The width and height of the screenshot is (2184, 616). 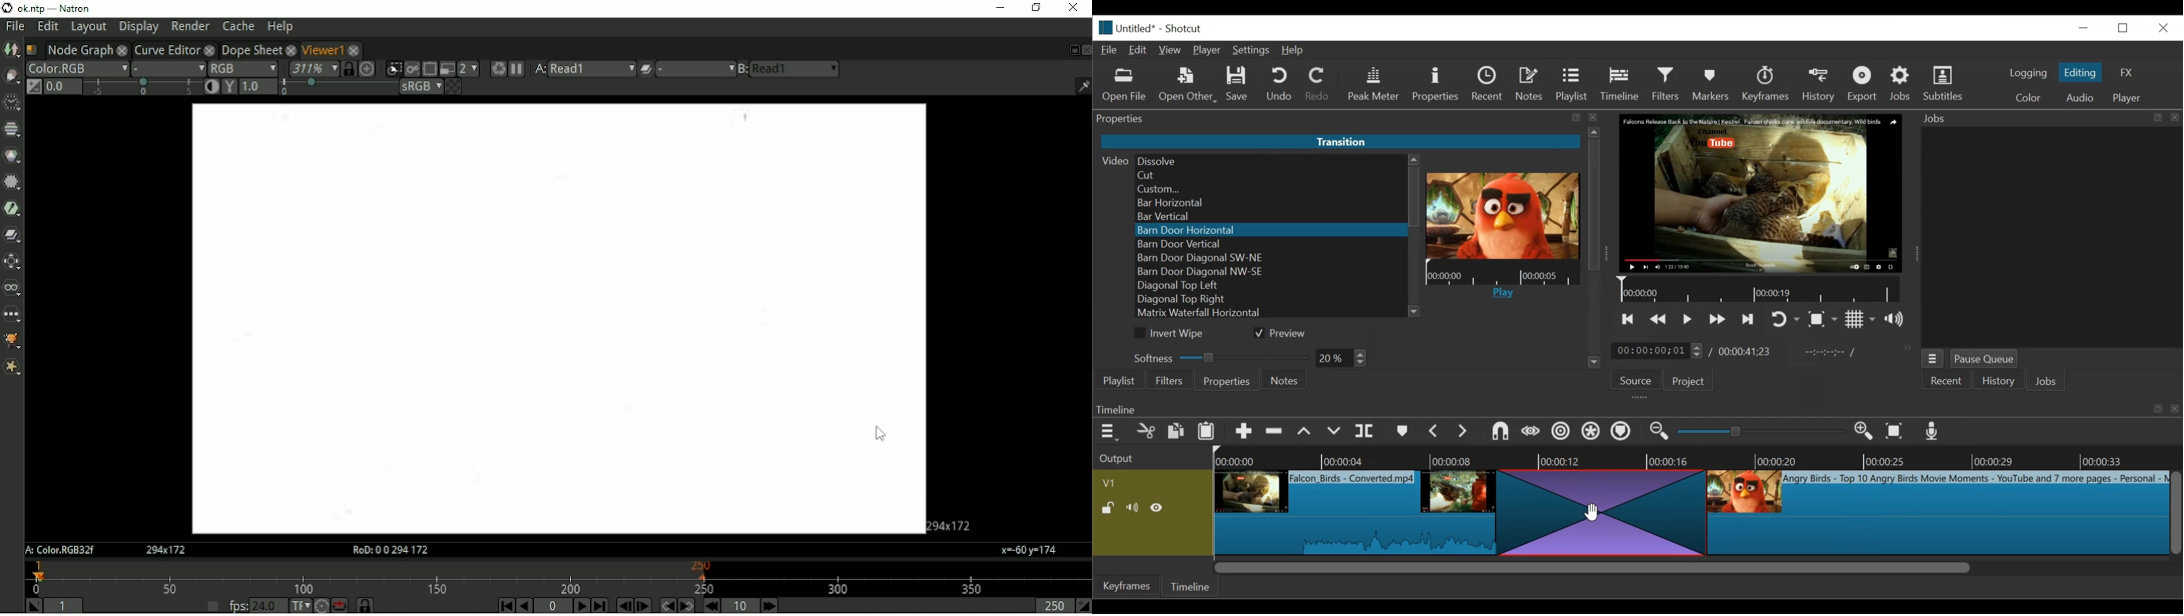 What do you see at coordinates (1168, 380) in the screenshot?
I see `Filters` at bounding box center [1168, 380].